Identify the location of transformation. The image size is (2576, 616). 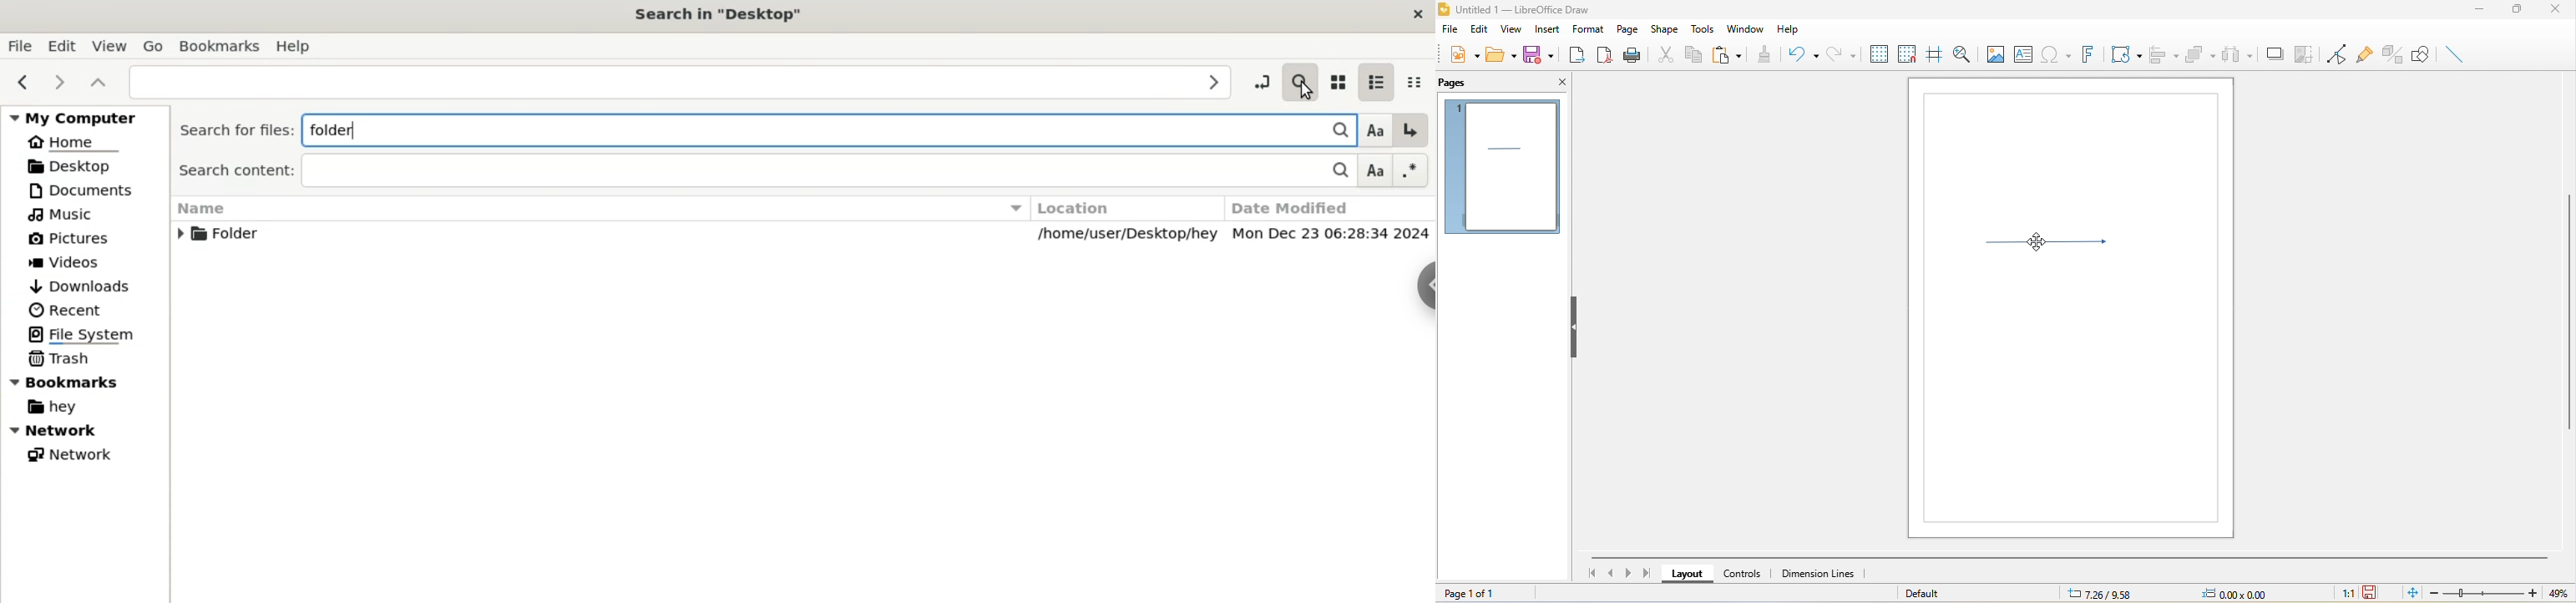
(2124, 55).